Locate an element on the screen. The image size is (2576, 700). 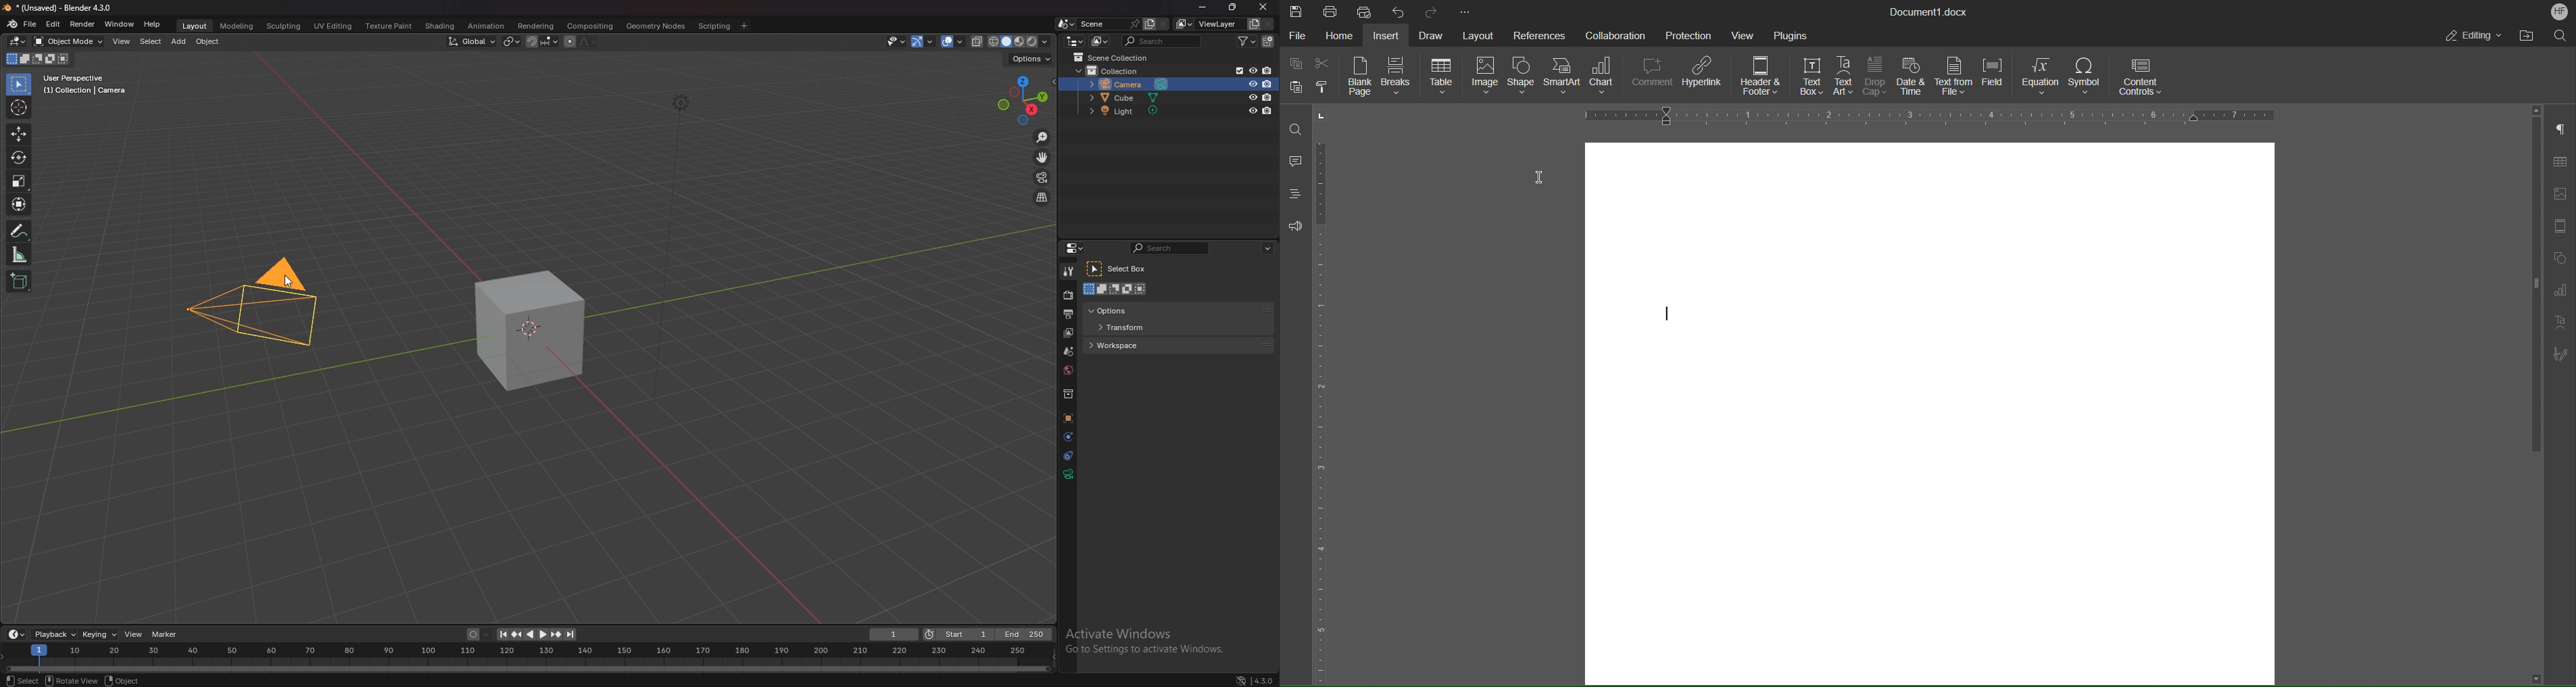
Image is located at coordinates (1484, 77).